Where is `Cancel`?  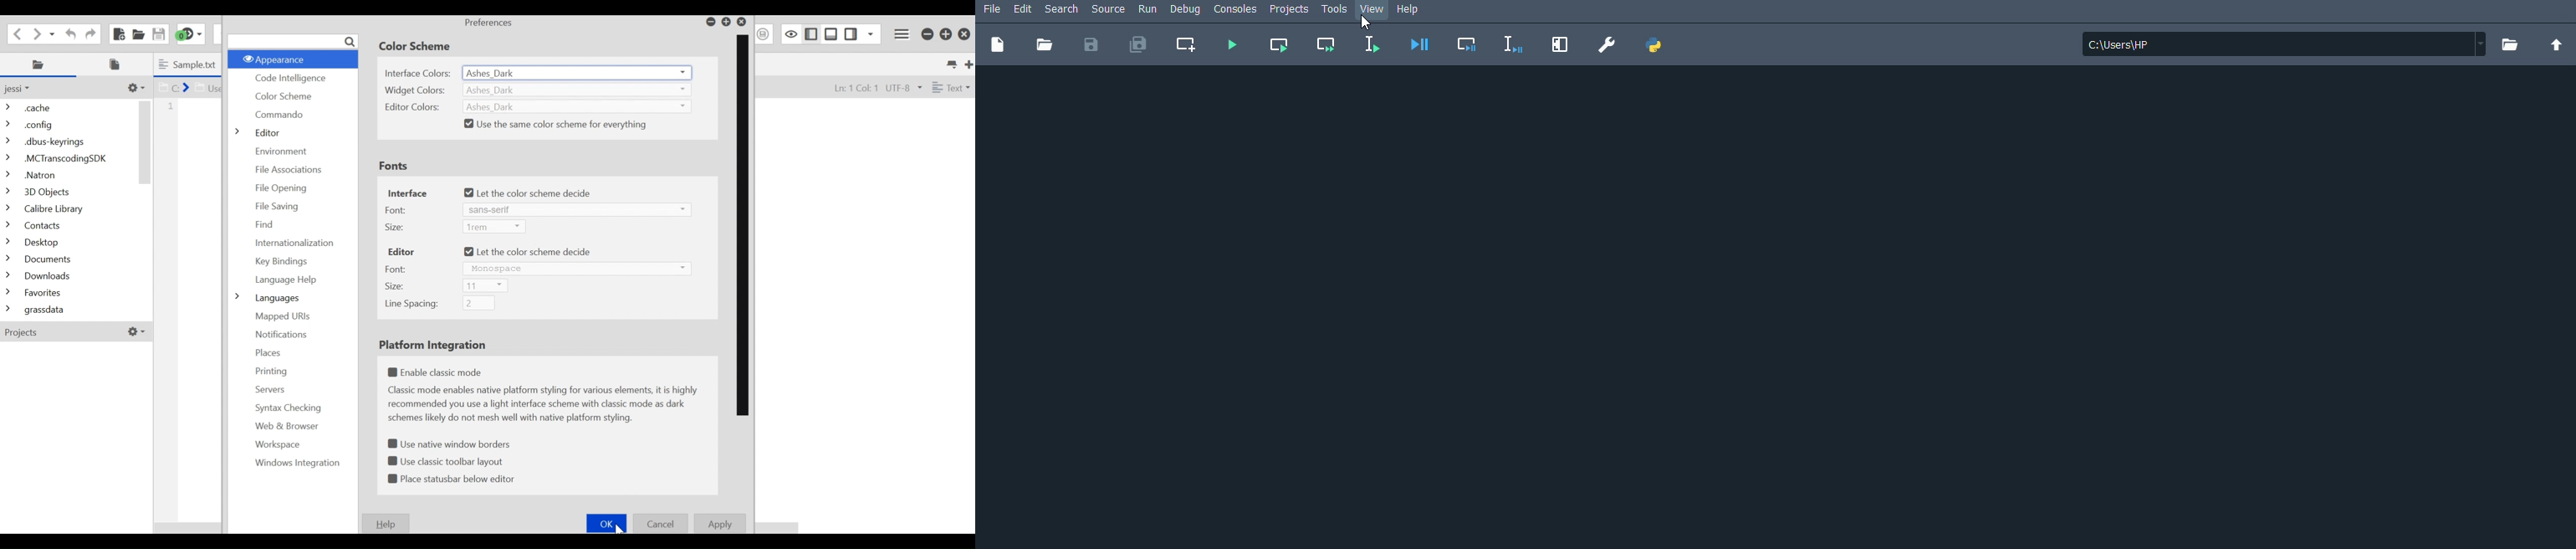 Cancel is located at coordinates (661, 523).